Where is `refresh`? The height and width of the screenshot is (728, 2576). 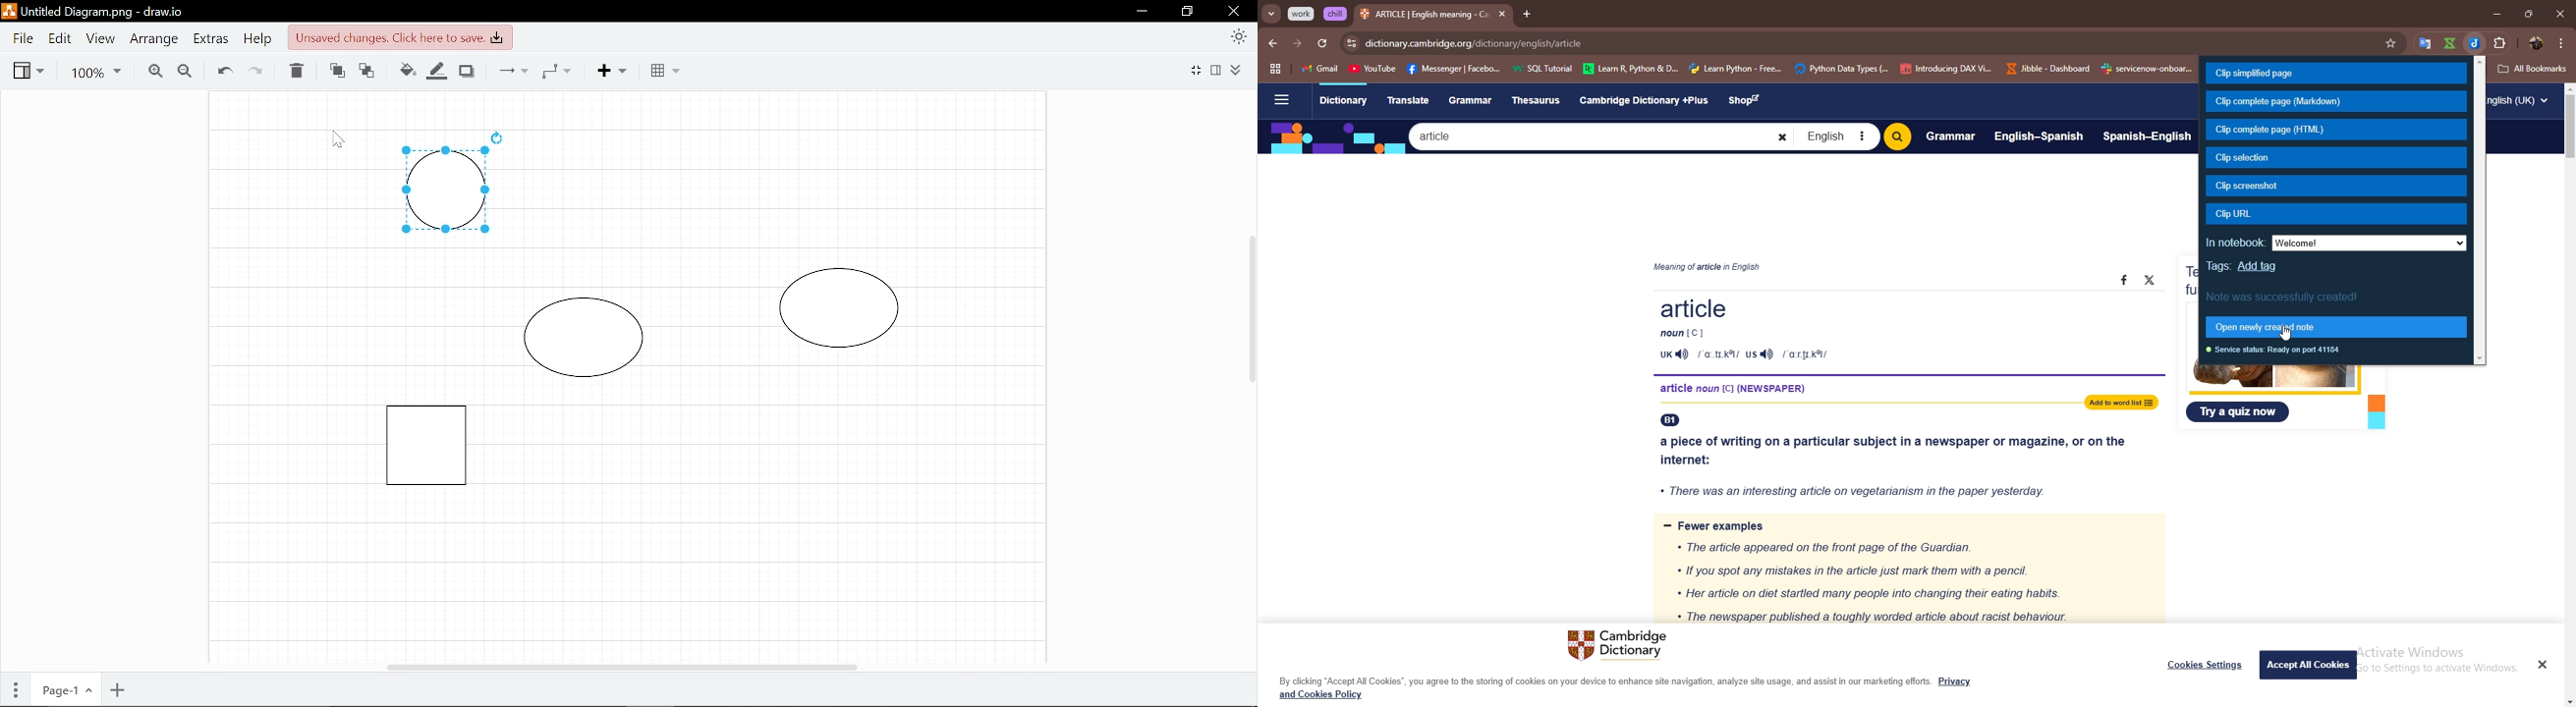 refresh is located at coordinates (1321, 44).